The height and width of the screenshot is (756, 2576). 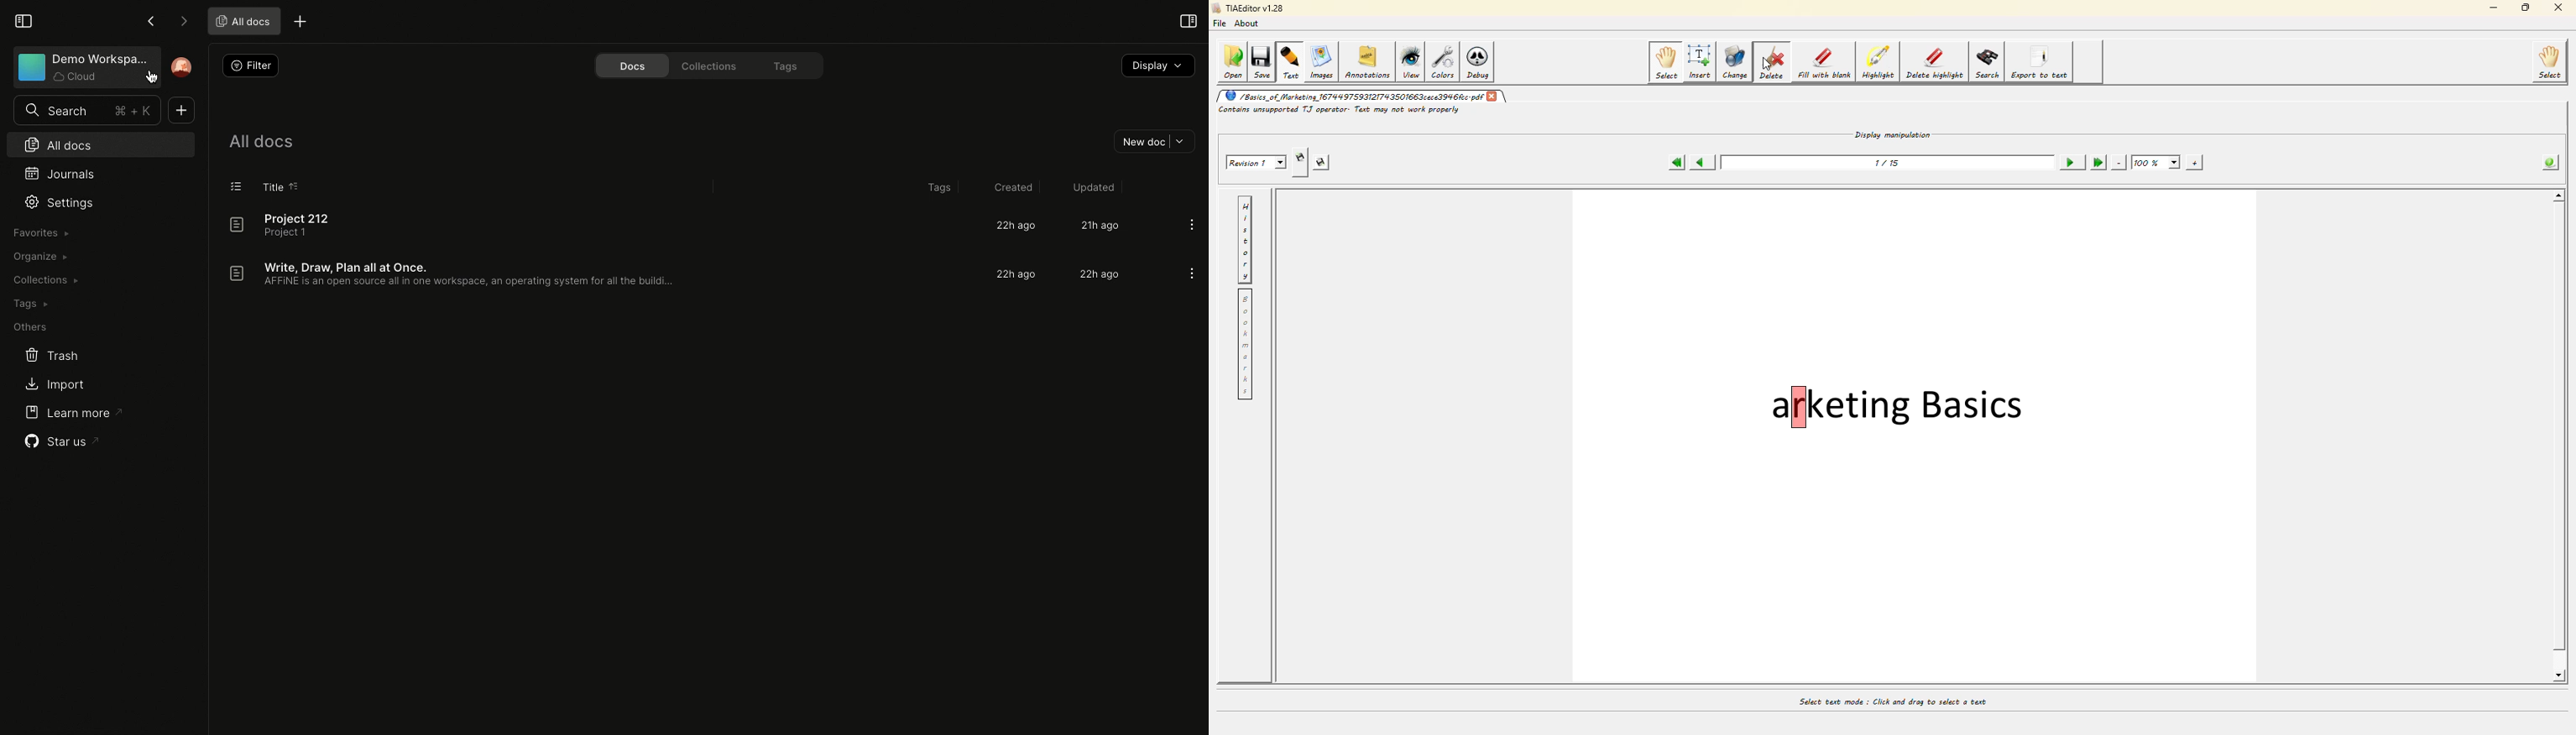 I want to click on Options, so click(x=1191, y=274).